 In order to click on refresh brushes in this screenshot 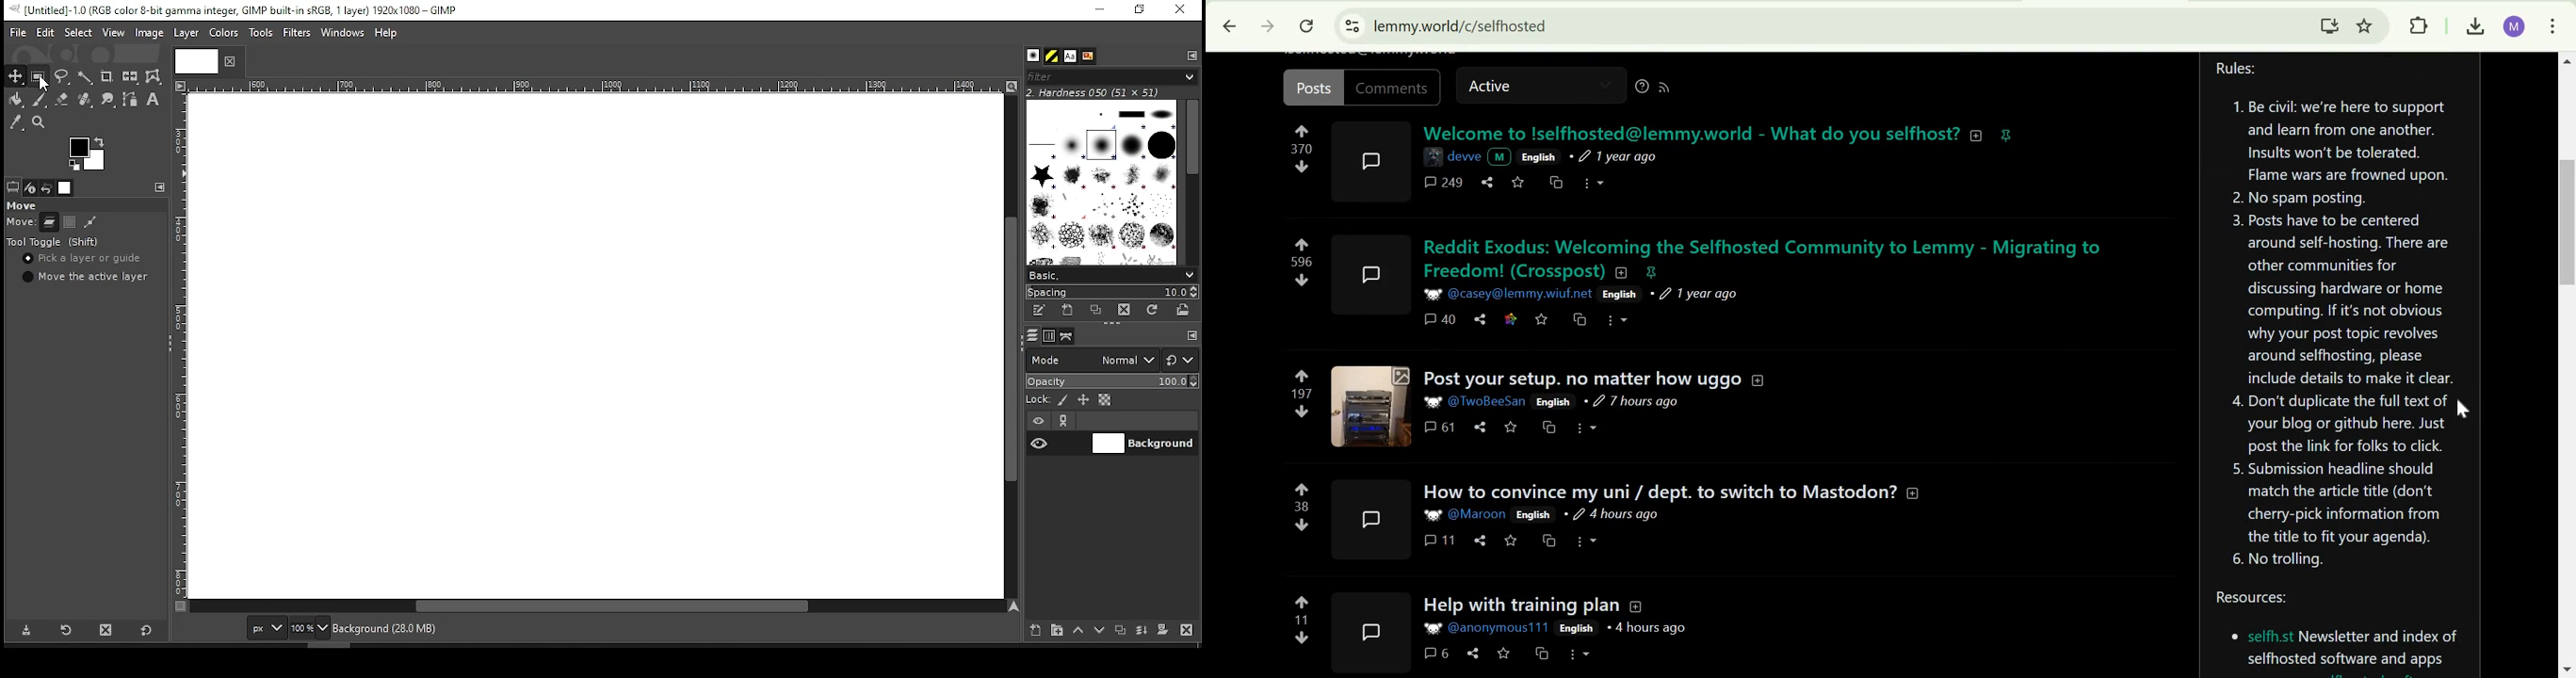, I will do `click(1151, 312)`.